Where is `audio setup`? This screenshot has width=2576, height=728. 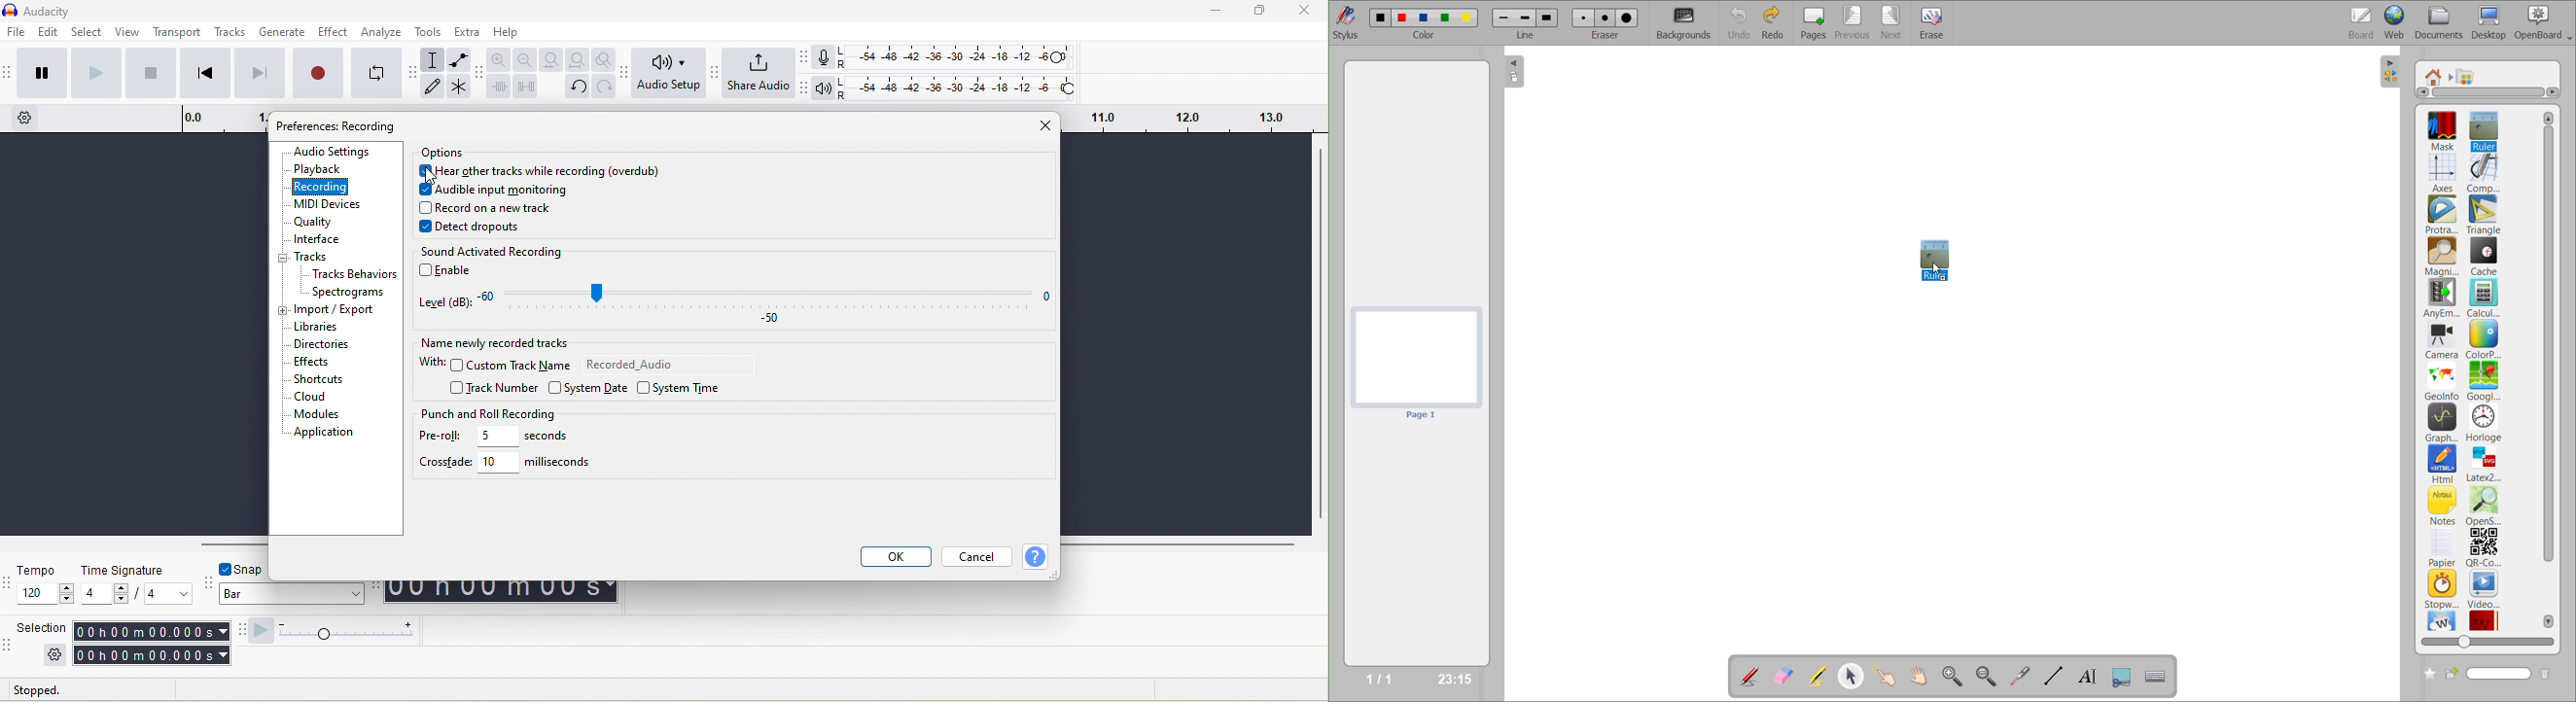 audio setup is located at coordinates (670, 72).